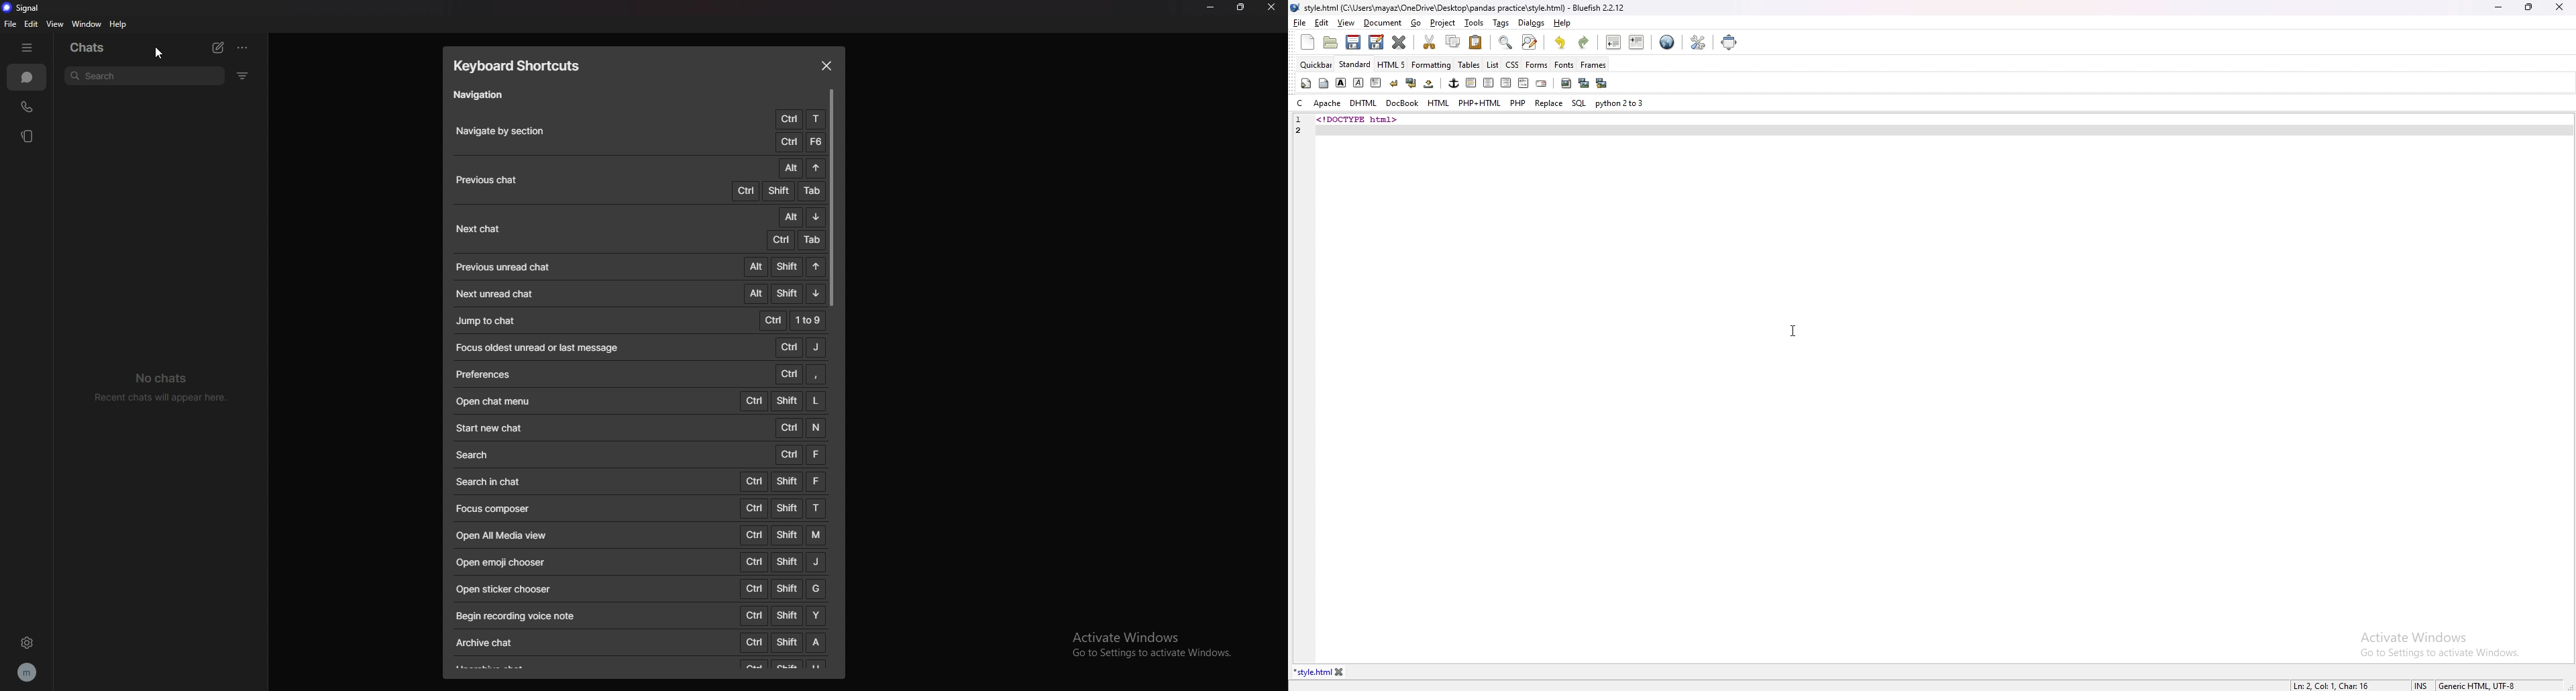 Image resolution: width=2576 pixels, height=700 pixels. What do you see at coordinates (244, 47) in the screenshot?
I see `options` at bounding box center [244, 47].